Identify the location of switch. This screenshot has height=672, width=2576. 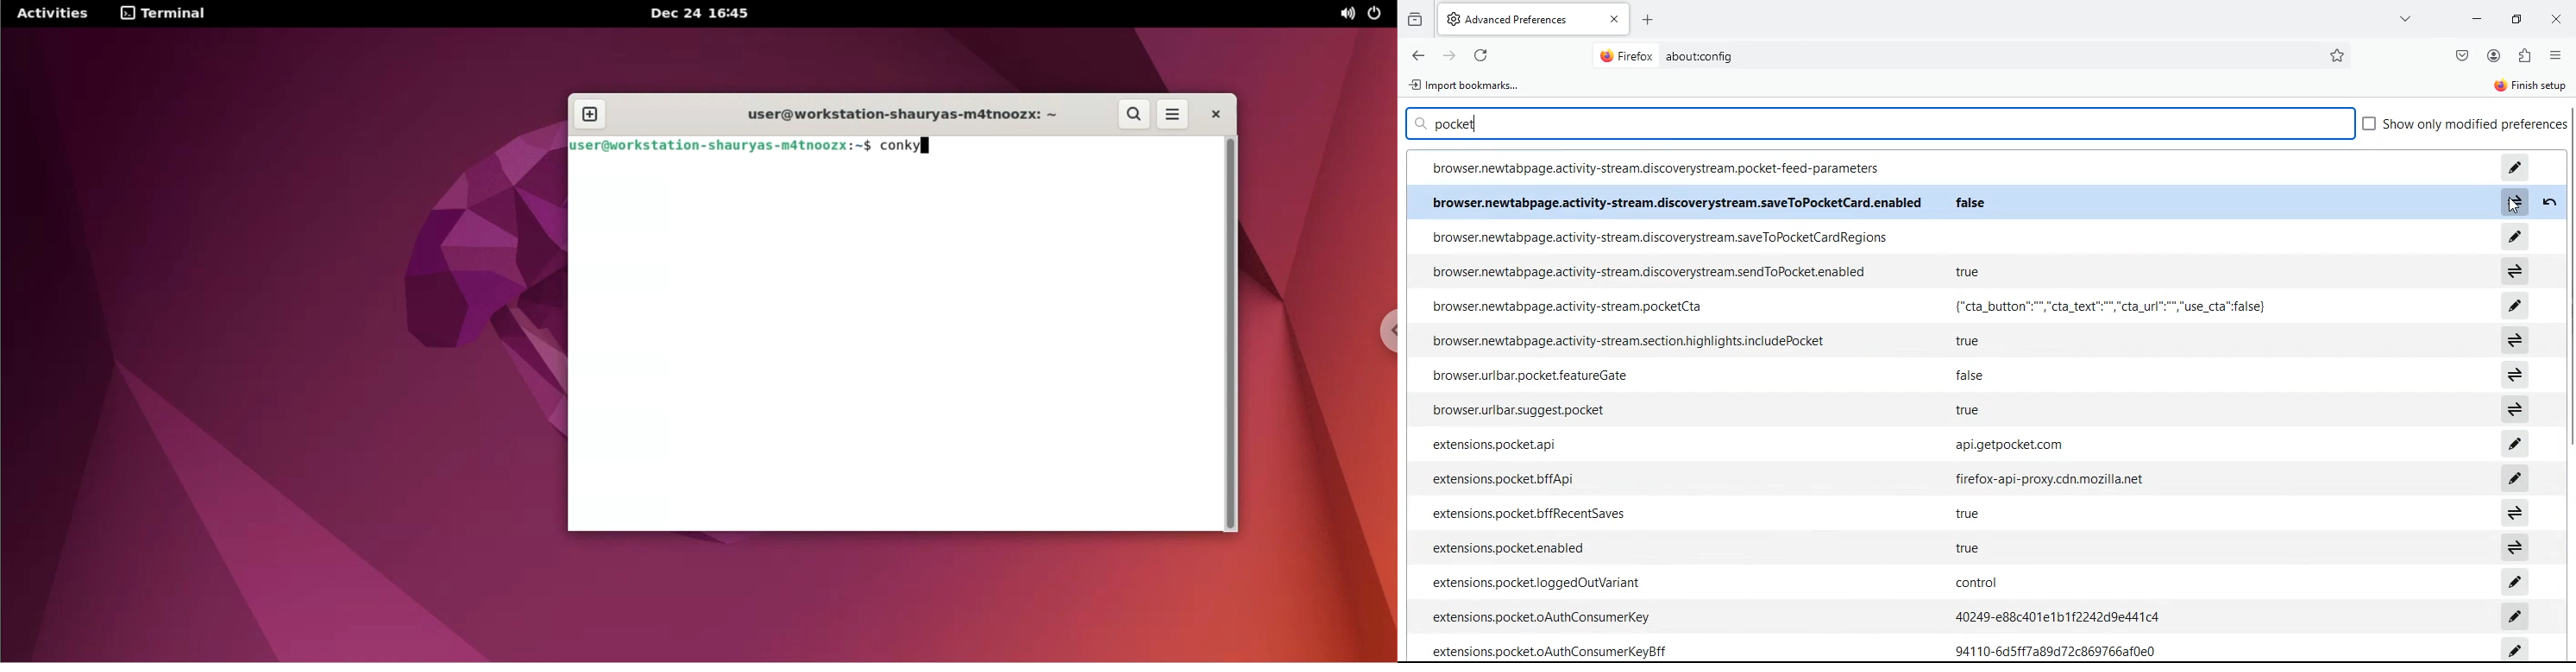
(2515, 374).